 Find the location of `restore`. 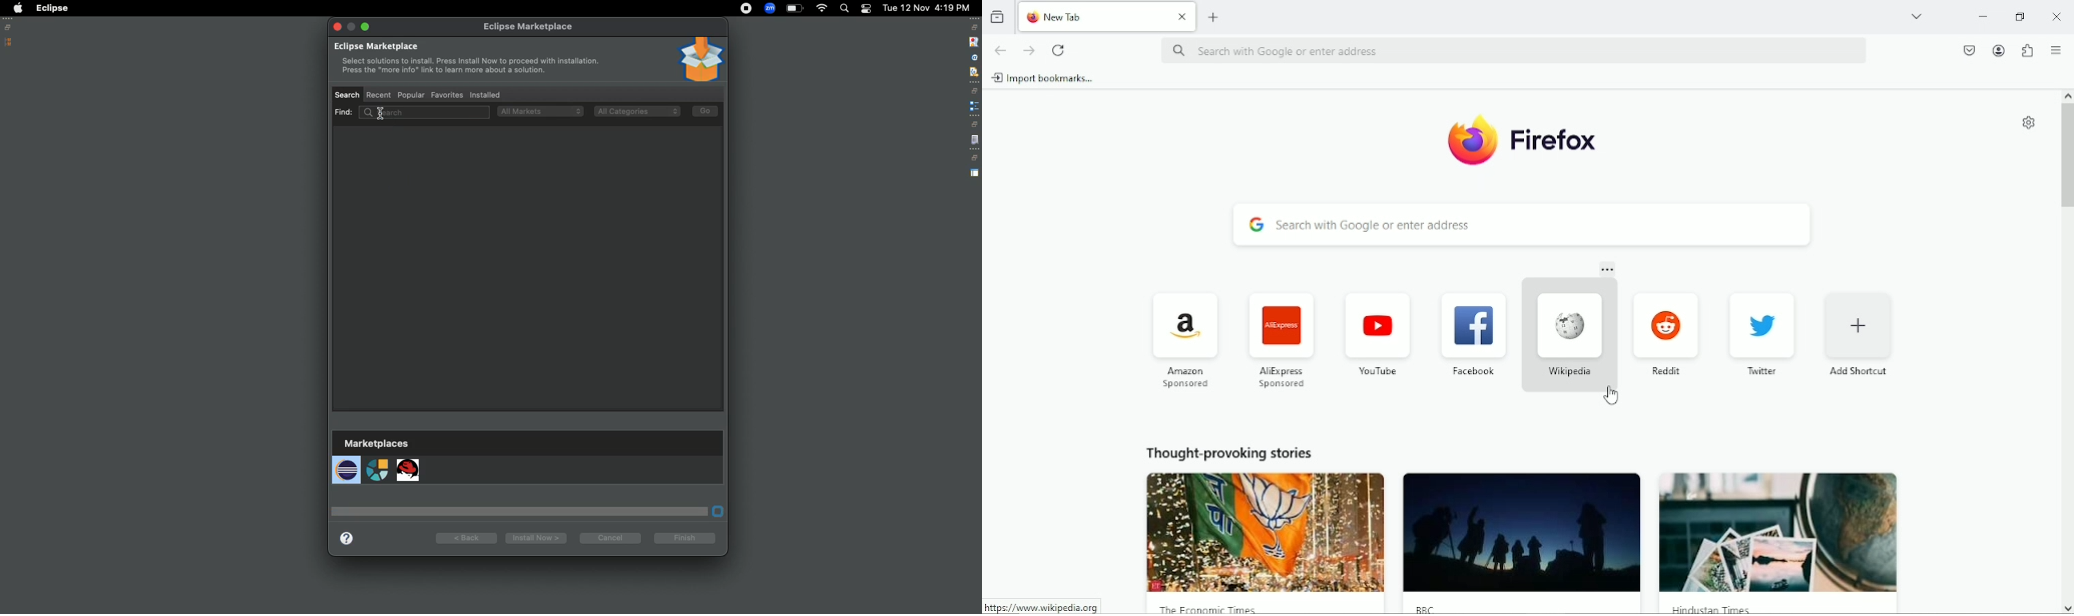

restore is located at coordinates (975, 27).